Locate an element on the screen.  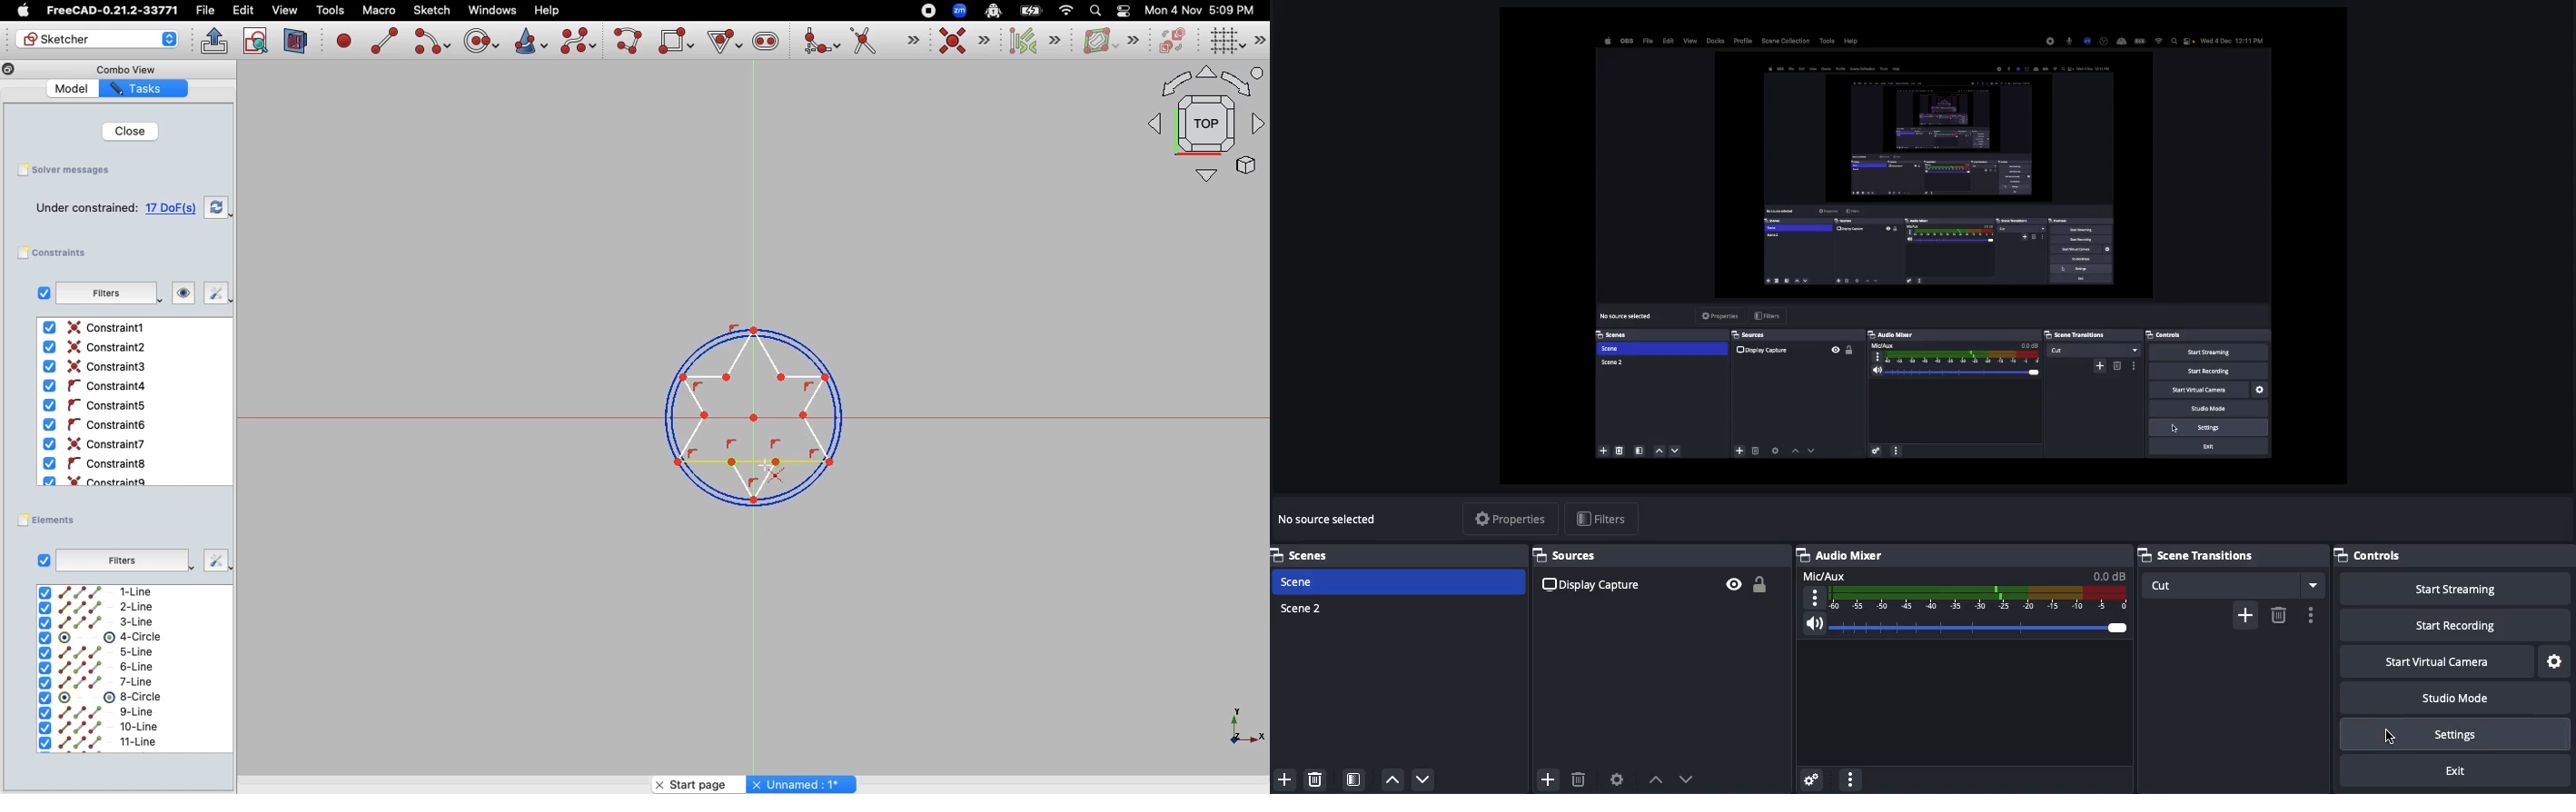
Edit is located at coordinates (243, 11).